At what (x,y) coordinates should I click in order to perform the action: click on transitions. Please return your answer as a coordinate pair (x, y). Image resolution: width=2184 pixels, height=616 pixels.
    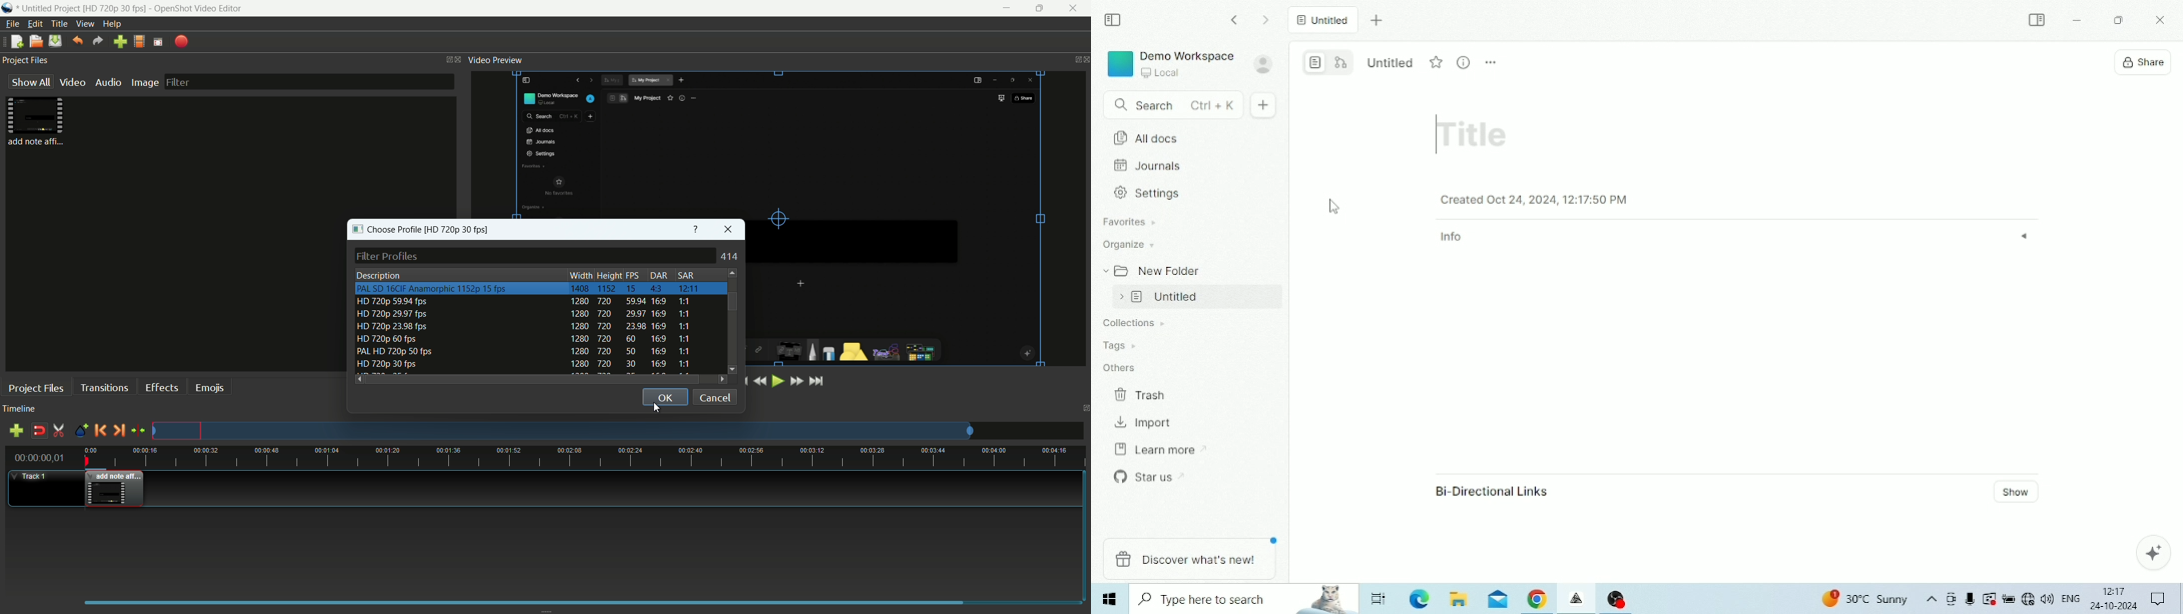
    Looking at the image, I should click on (103, 388).